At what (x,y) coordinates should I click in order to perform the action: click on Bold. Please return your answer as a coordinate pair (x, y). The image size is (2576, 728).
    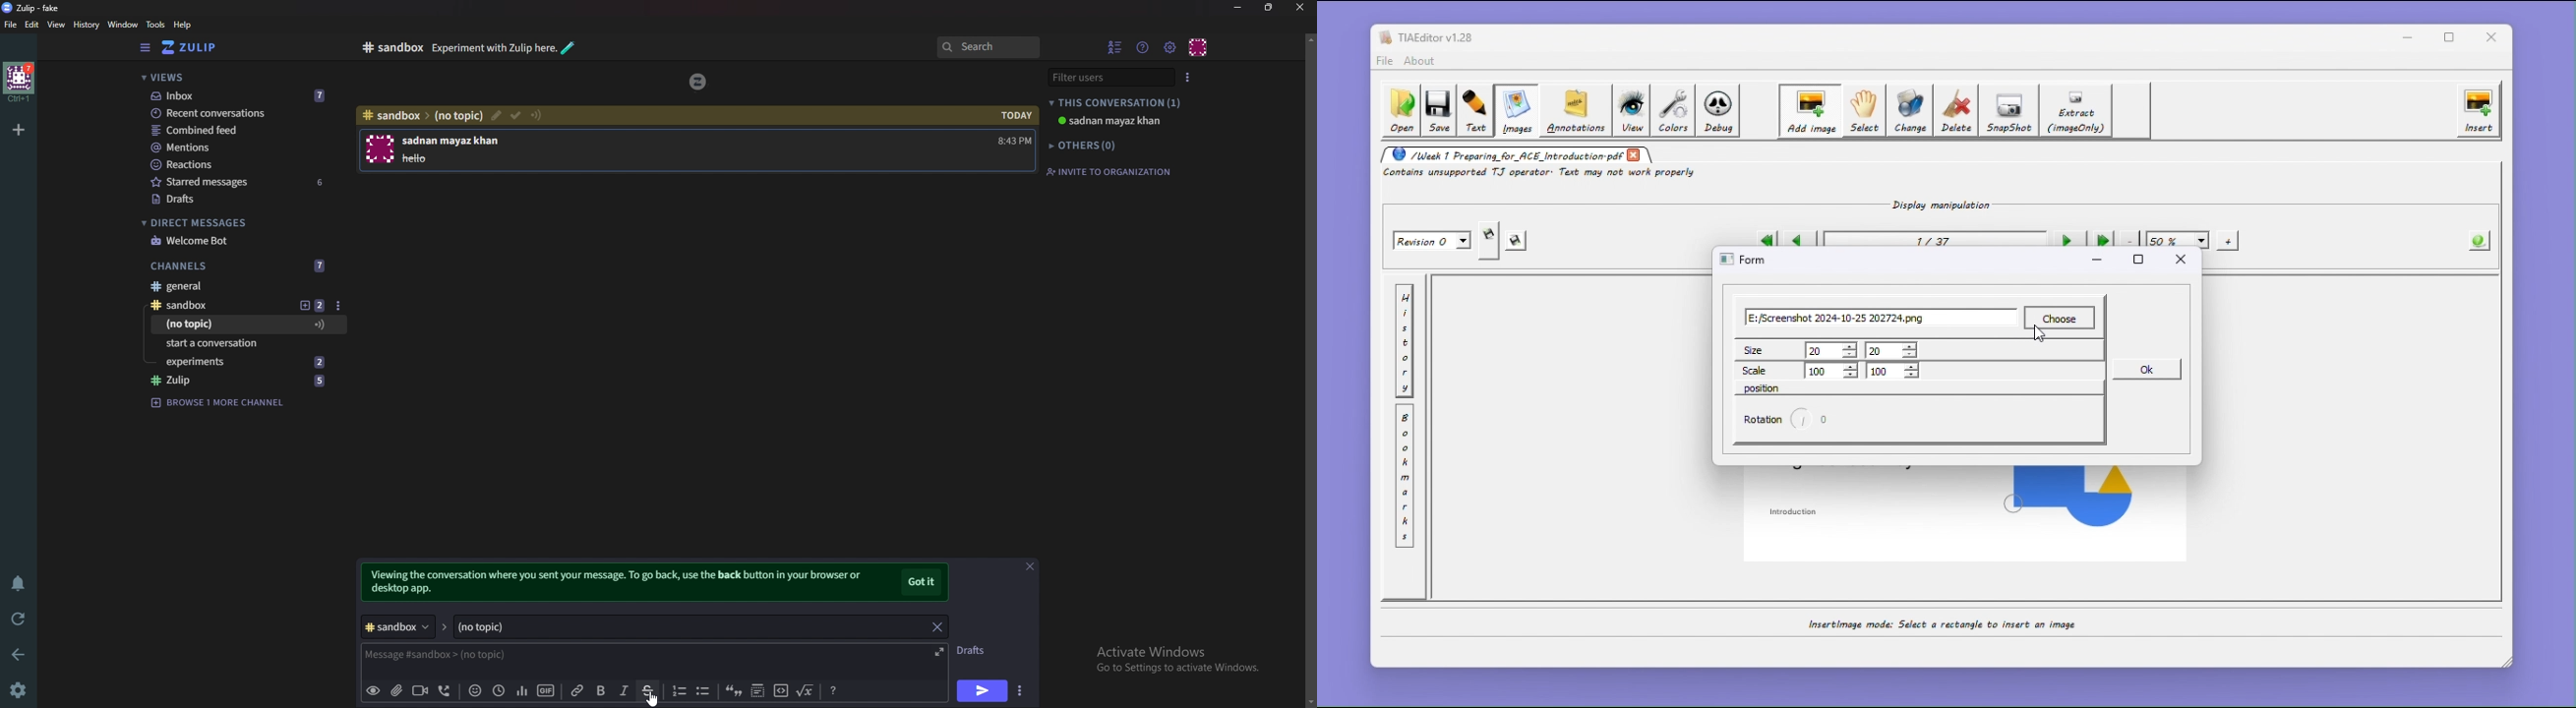
    Looking at the image, I should click on (599, 692).